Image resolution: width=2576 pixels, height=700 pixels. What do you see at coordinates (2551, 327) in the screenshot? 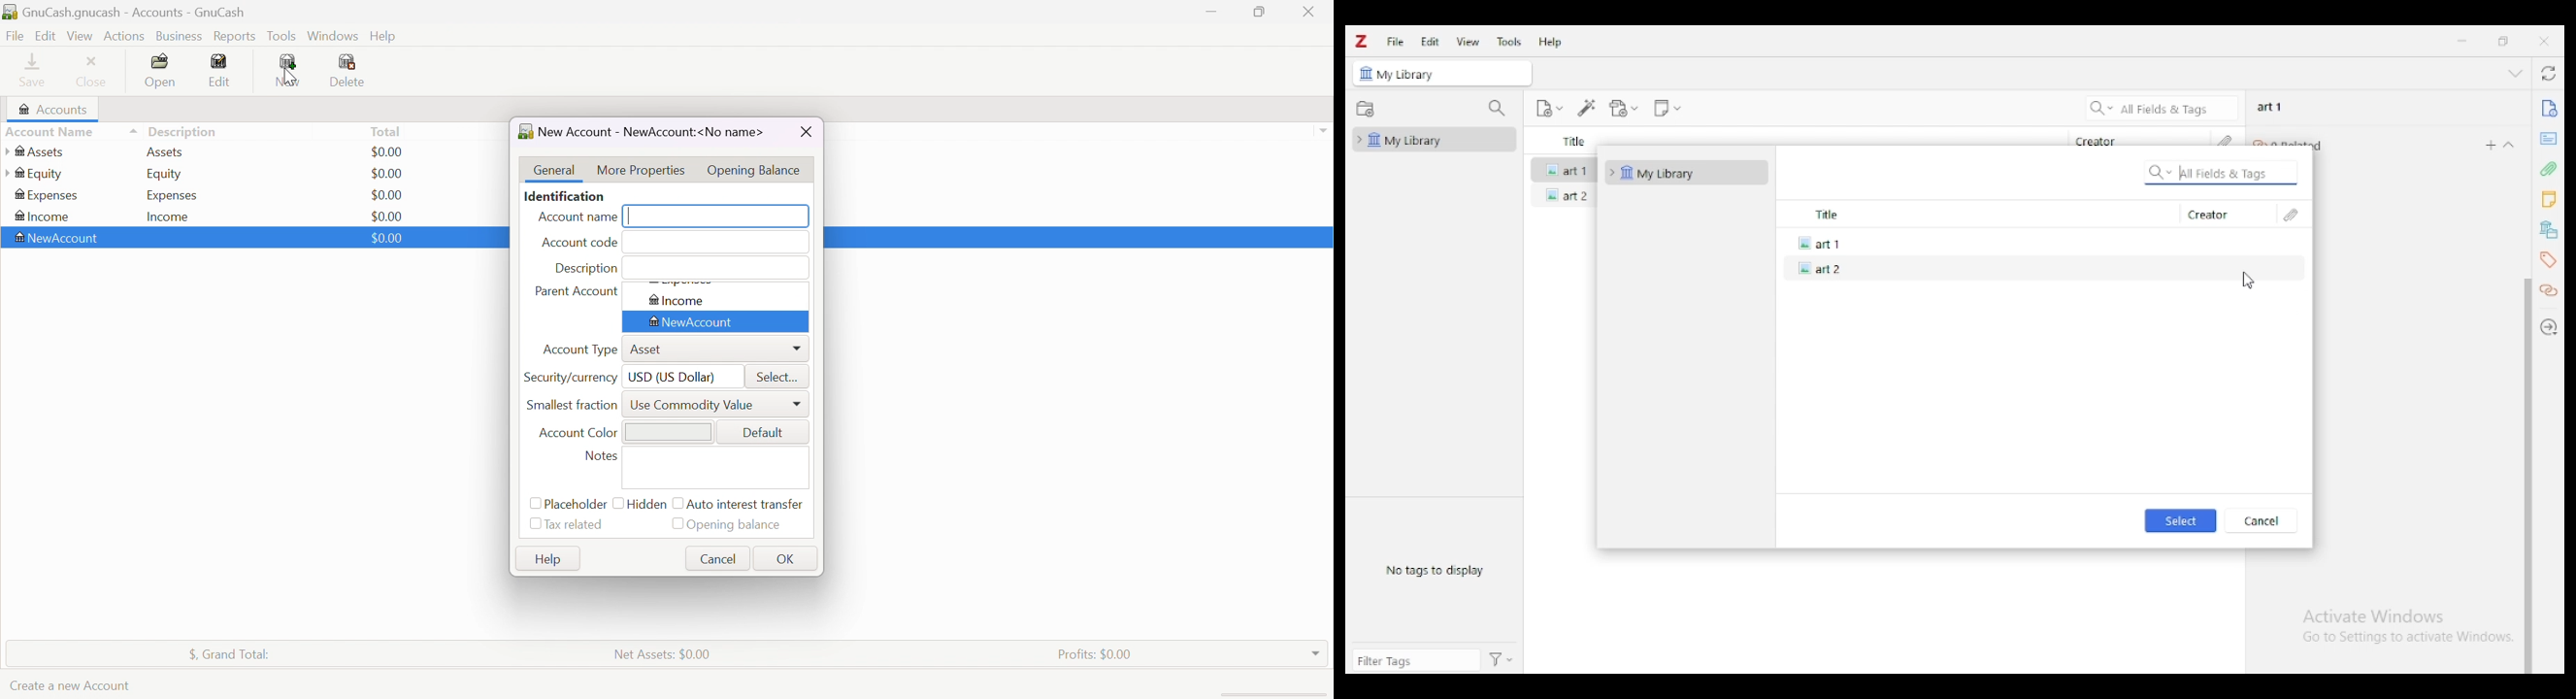
I see `locate` at bounding box center [2551, 327].